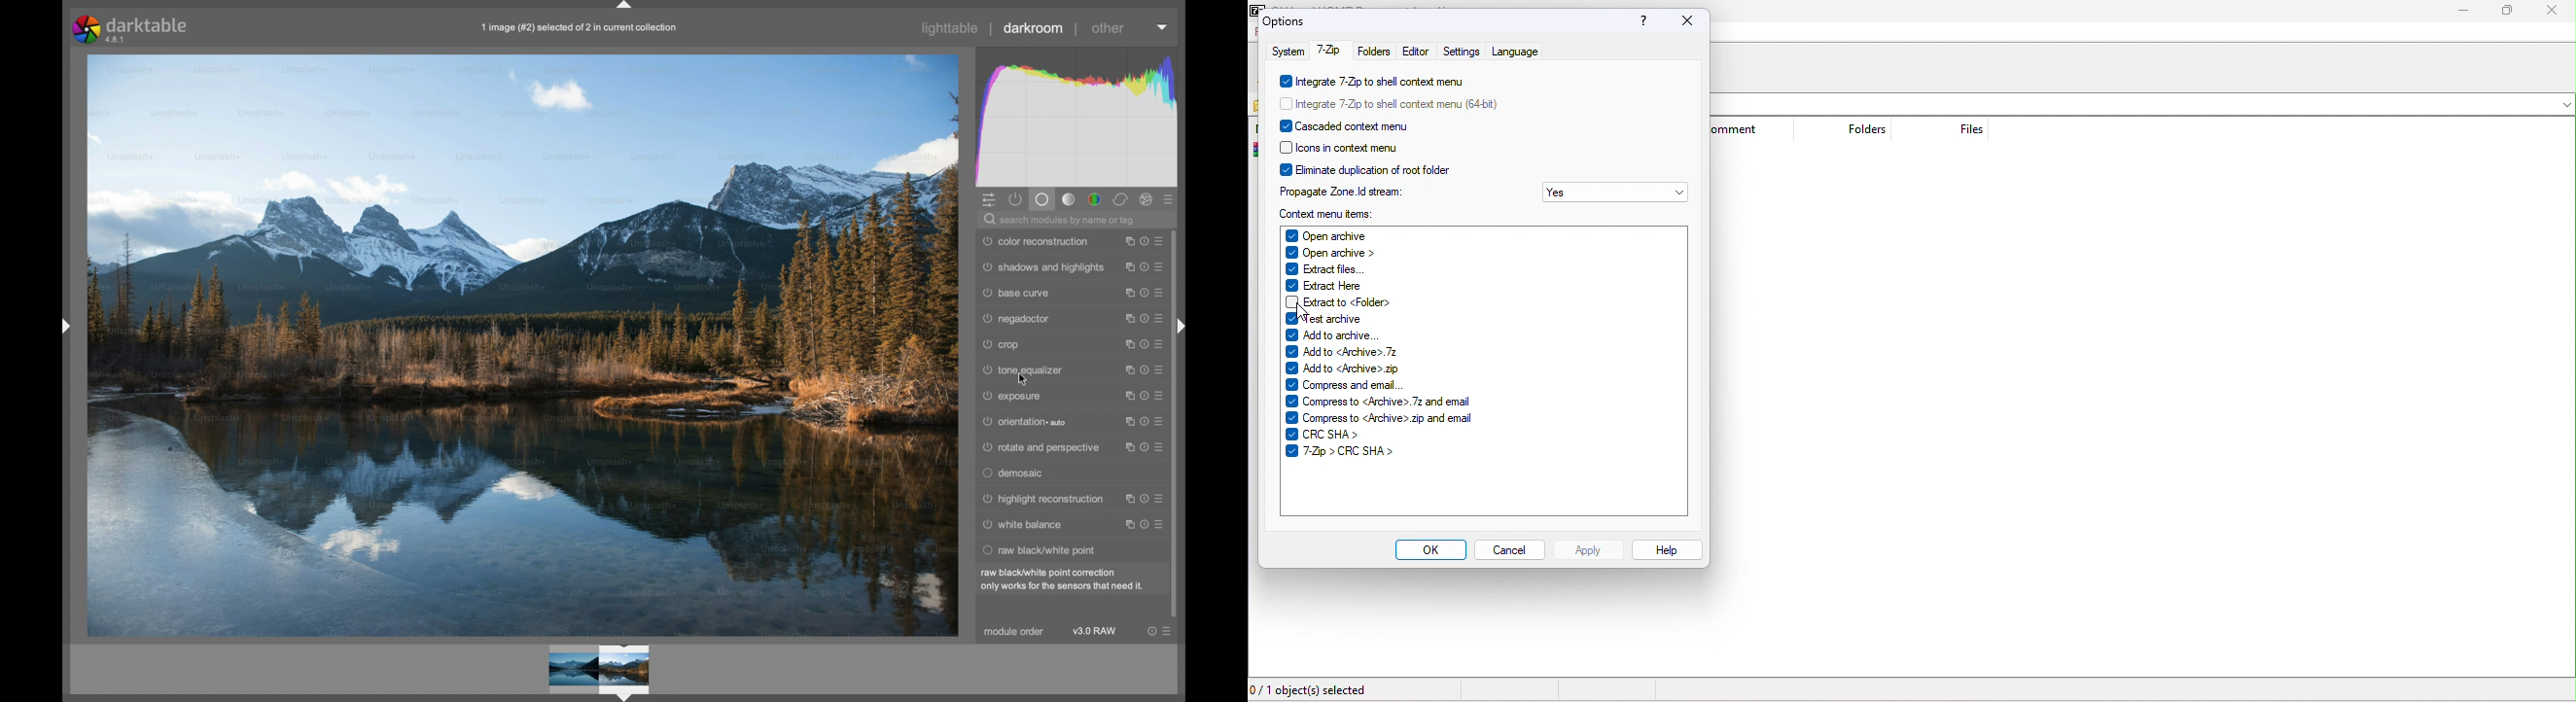  Describe the element at coordinates (1127, 524) in the screenshot. I see `instance` at that location.